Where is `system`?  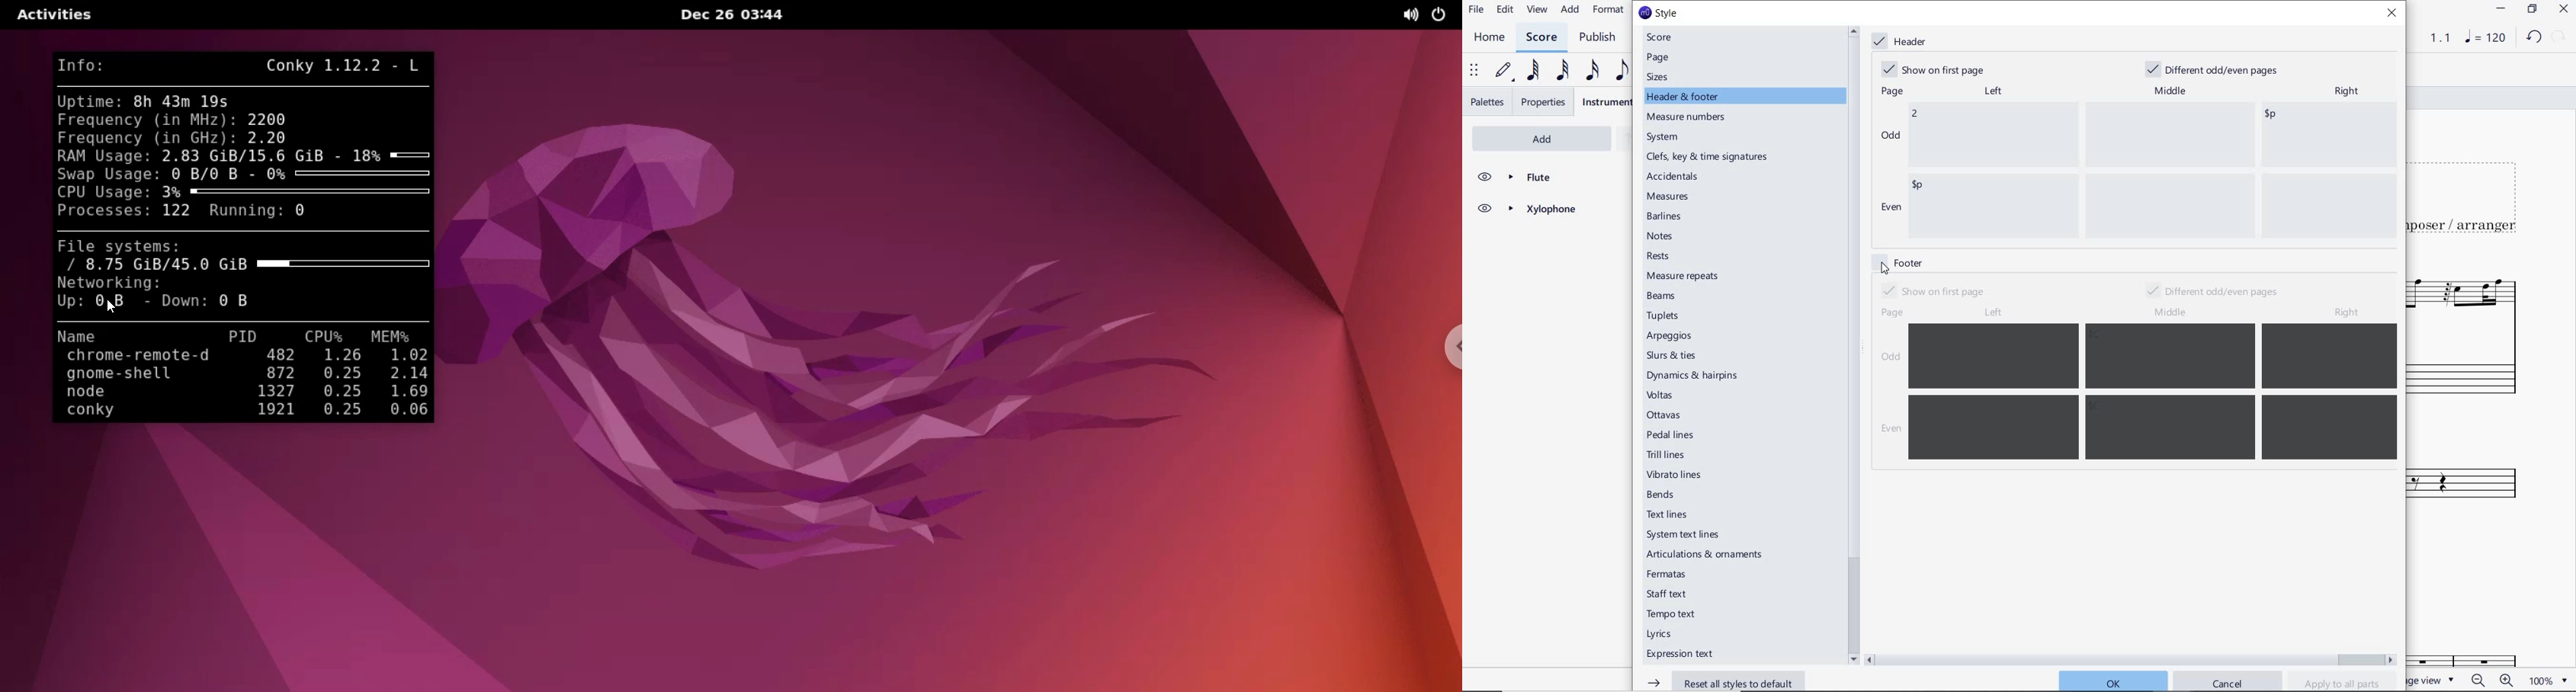
system is located at coordinates (1664, 137).